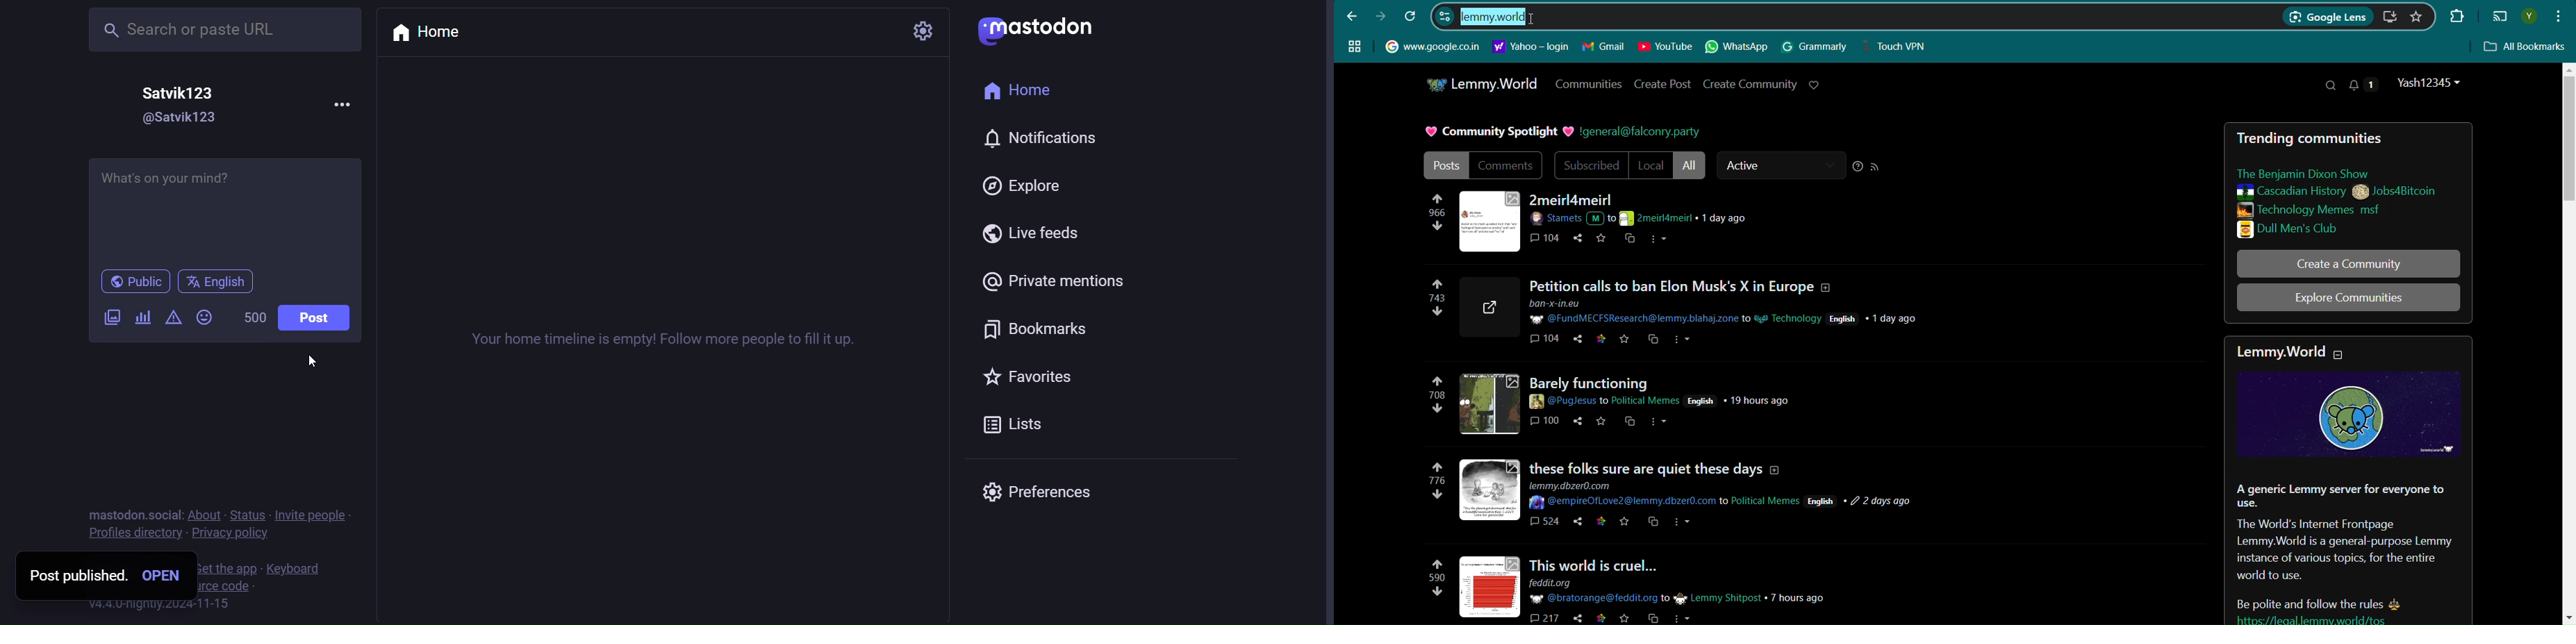 The image size is (2576, 644). I want to click on Active, so click(1780, 166).